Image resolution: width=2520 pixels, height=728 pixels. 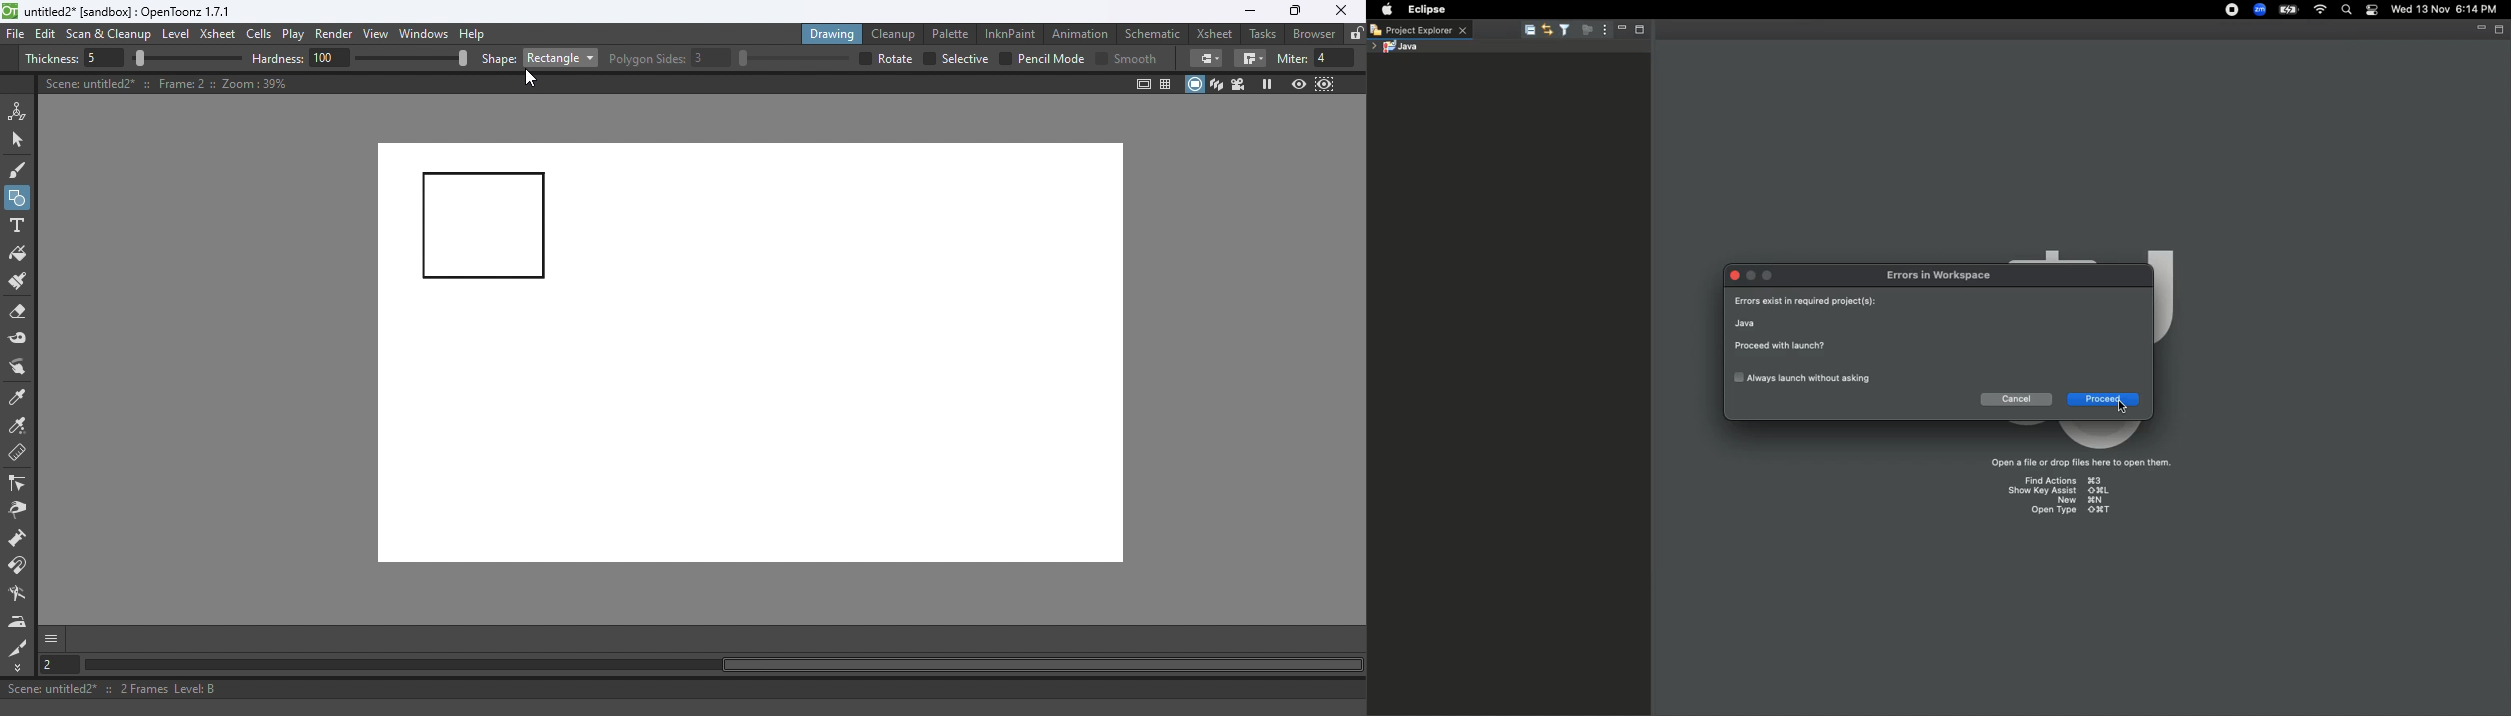 What do you see at coordinates (712, 58) in the screenshot?
I see `3` at bounding box center [712, 58].